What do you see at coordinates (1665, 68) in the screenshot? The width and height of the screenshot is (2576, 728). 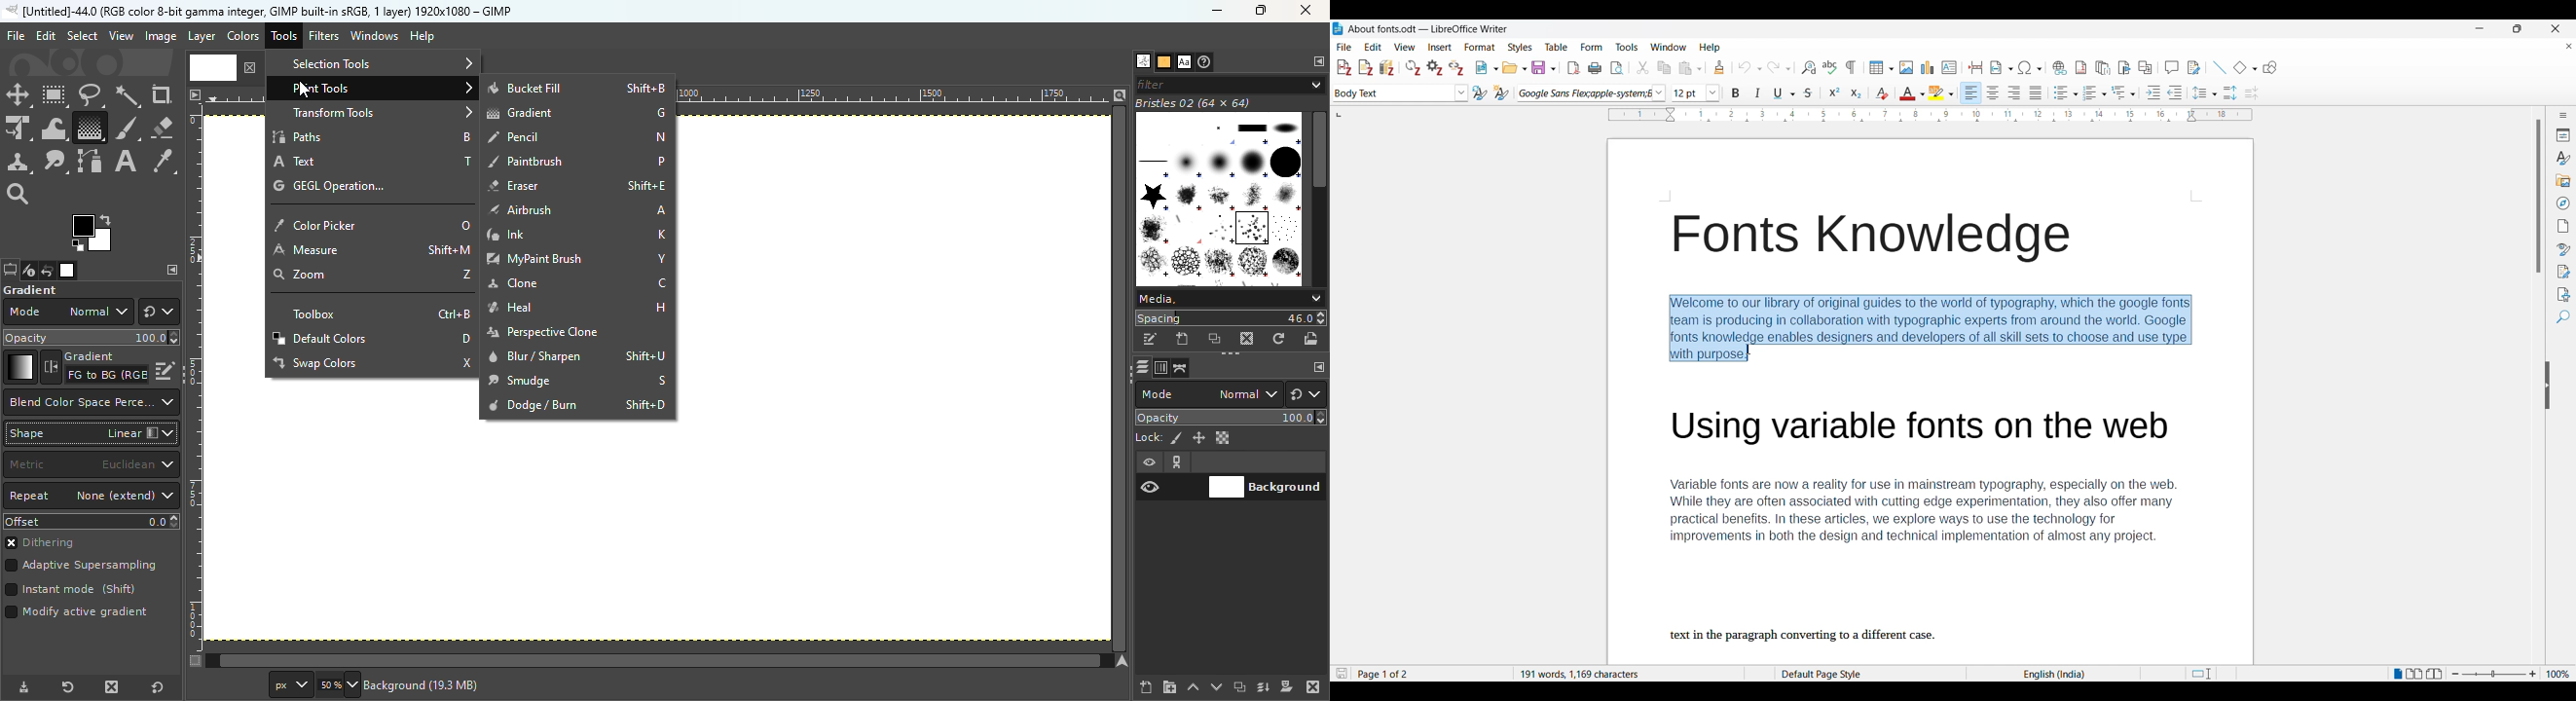 I see `Copy` at bounding box center [1665, 68].